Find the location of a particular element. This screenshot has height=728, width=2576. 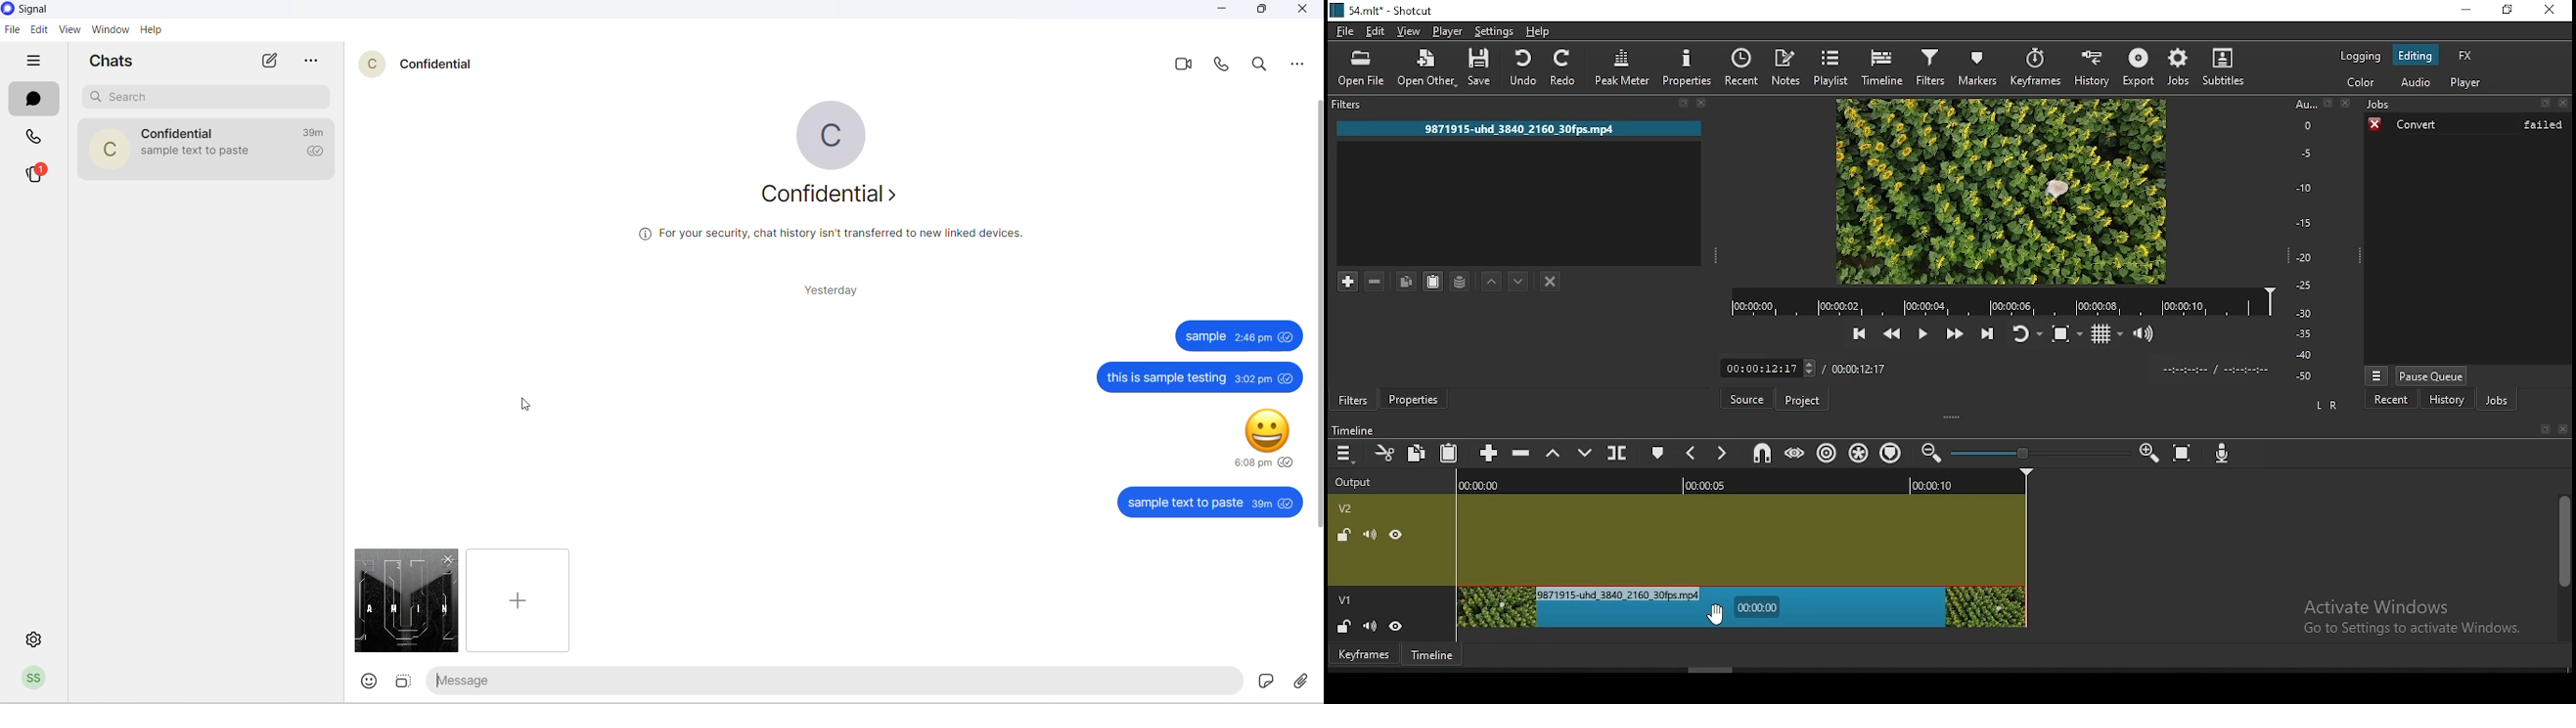

minimize is located at coordinates (2462, 10).